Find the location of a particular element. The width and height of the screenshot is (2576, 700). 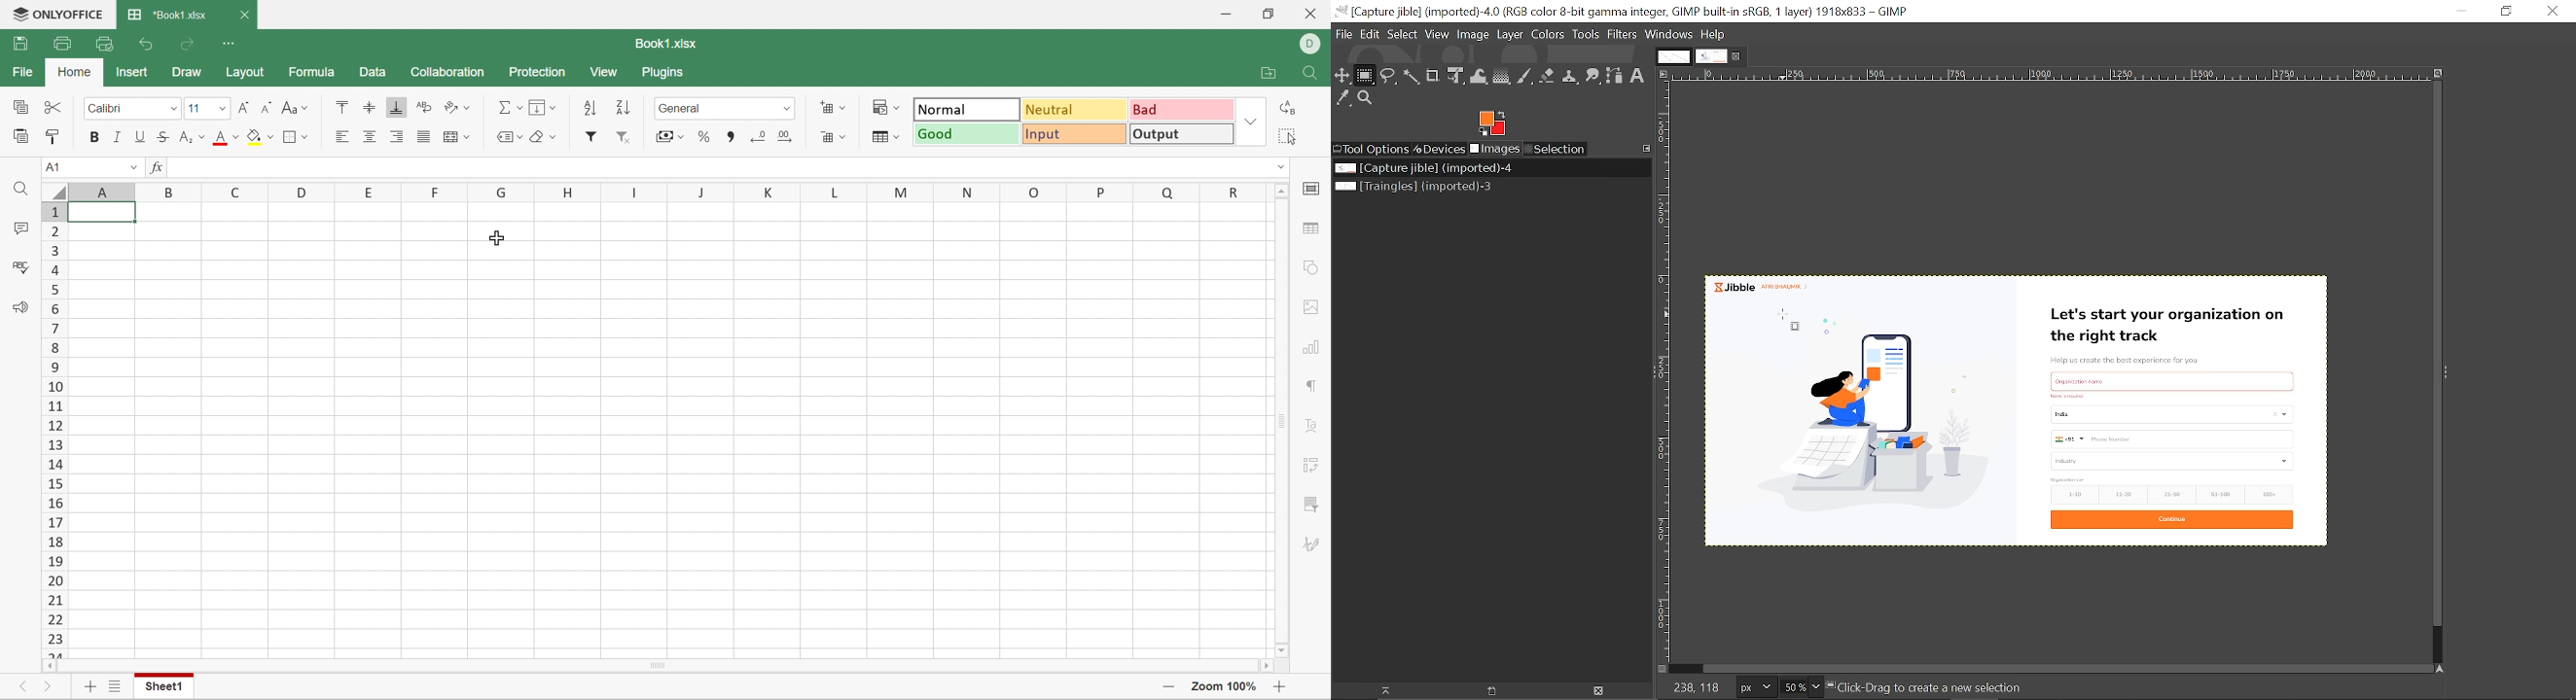

Close is located at coordinates (245, 16).